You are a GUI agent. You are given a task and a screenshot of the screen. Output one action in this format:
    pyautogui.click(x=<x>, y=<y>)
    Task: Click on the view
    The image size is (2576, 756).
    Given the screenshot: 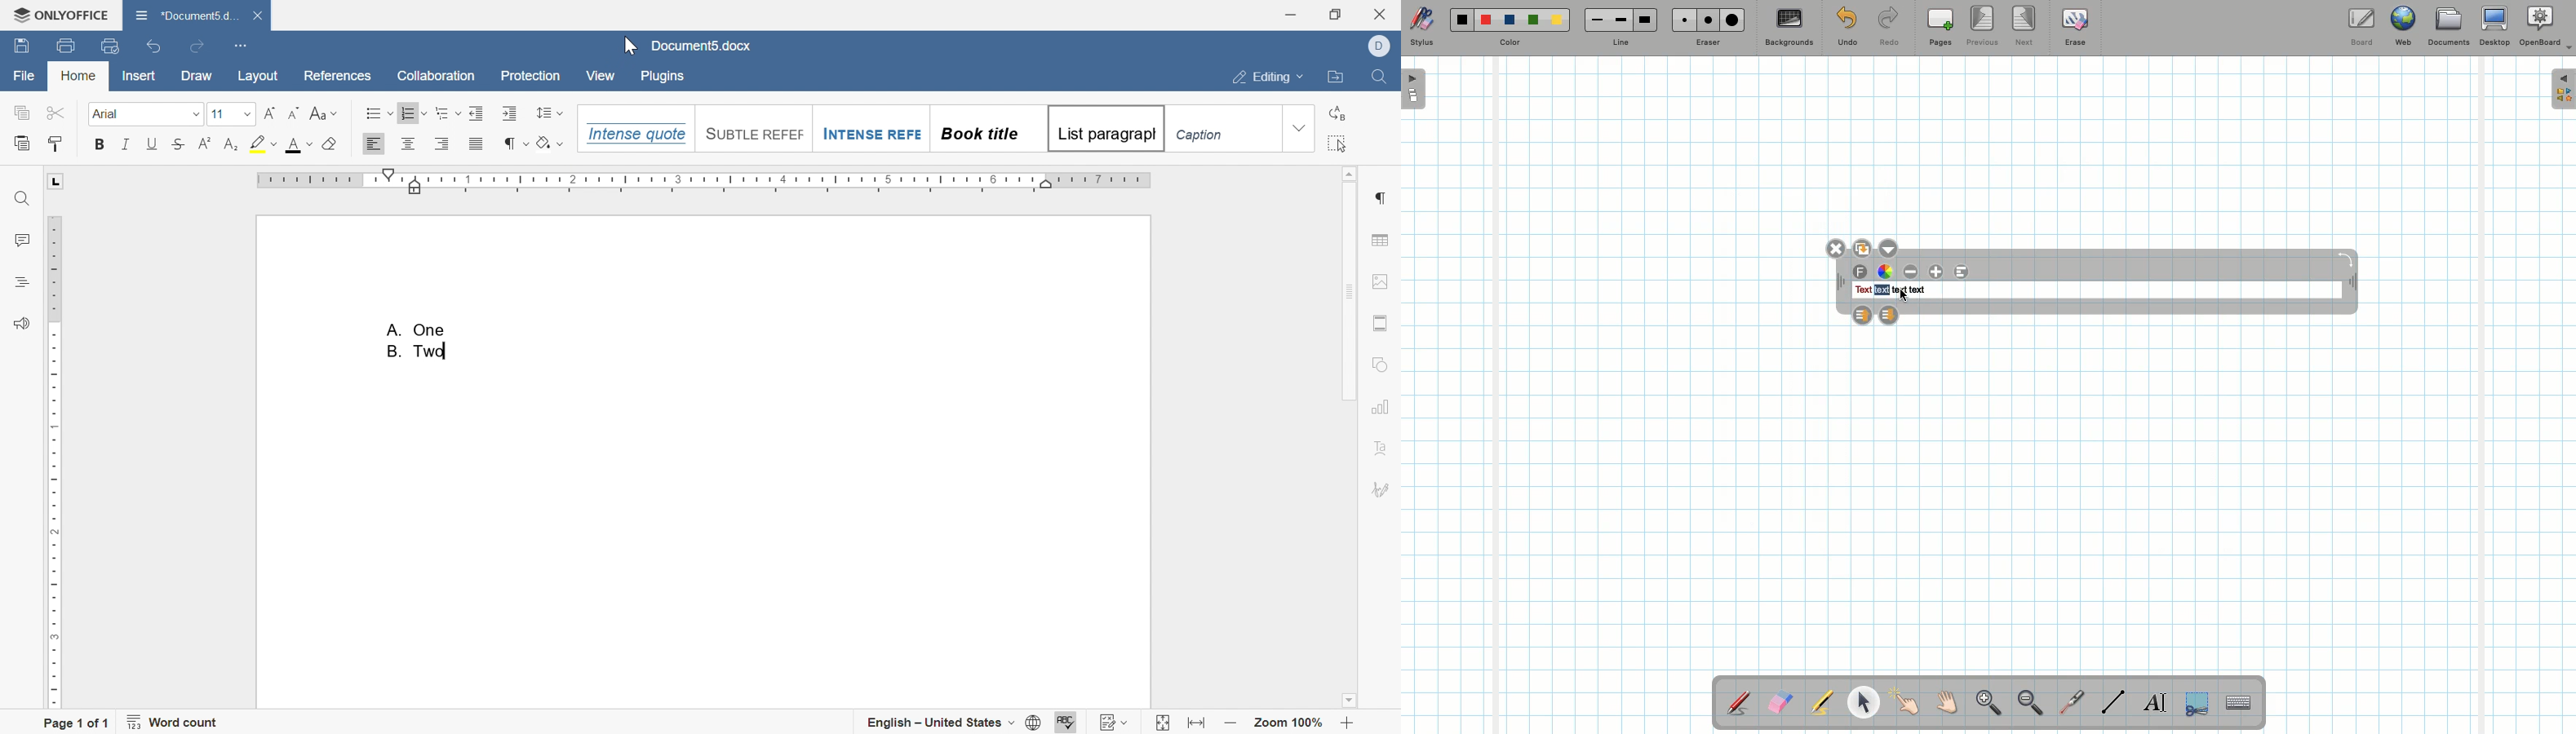 What is the action you would take?
    pyautogui.click(x=602, y=78)
    